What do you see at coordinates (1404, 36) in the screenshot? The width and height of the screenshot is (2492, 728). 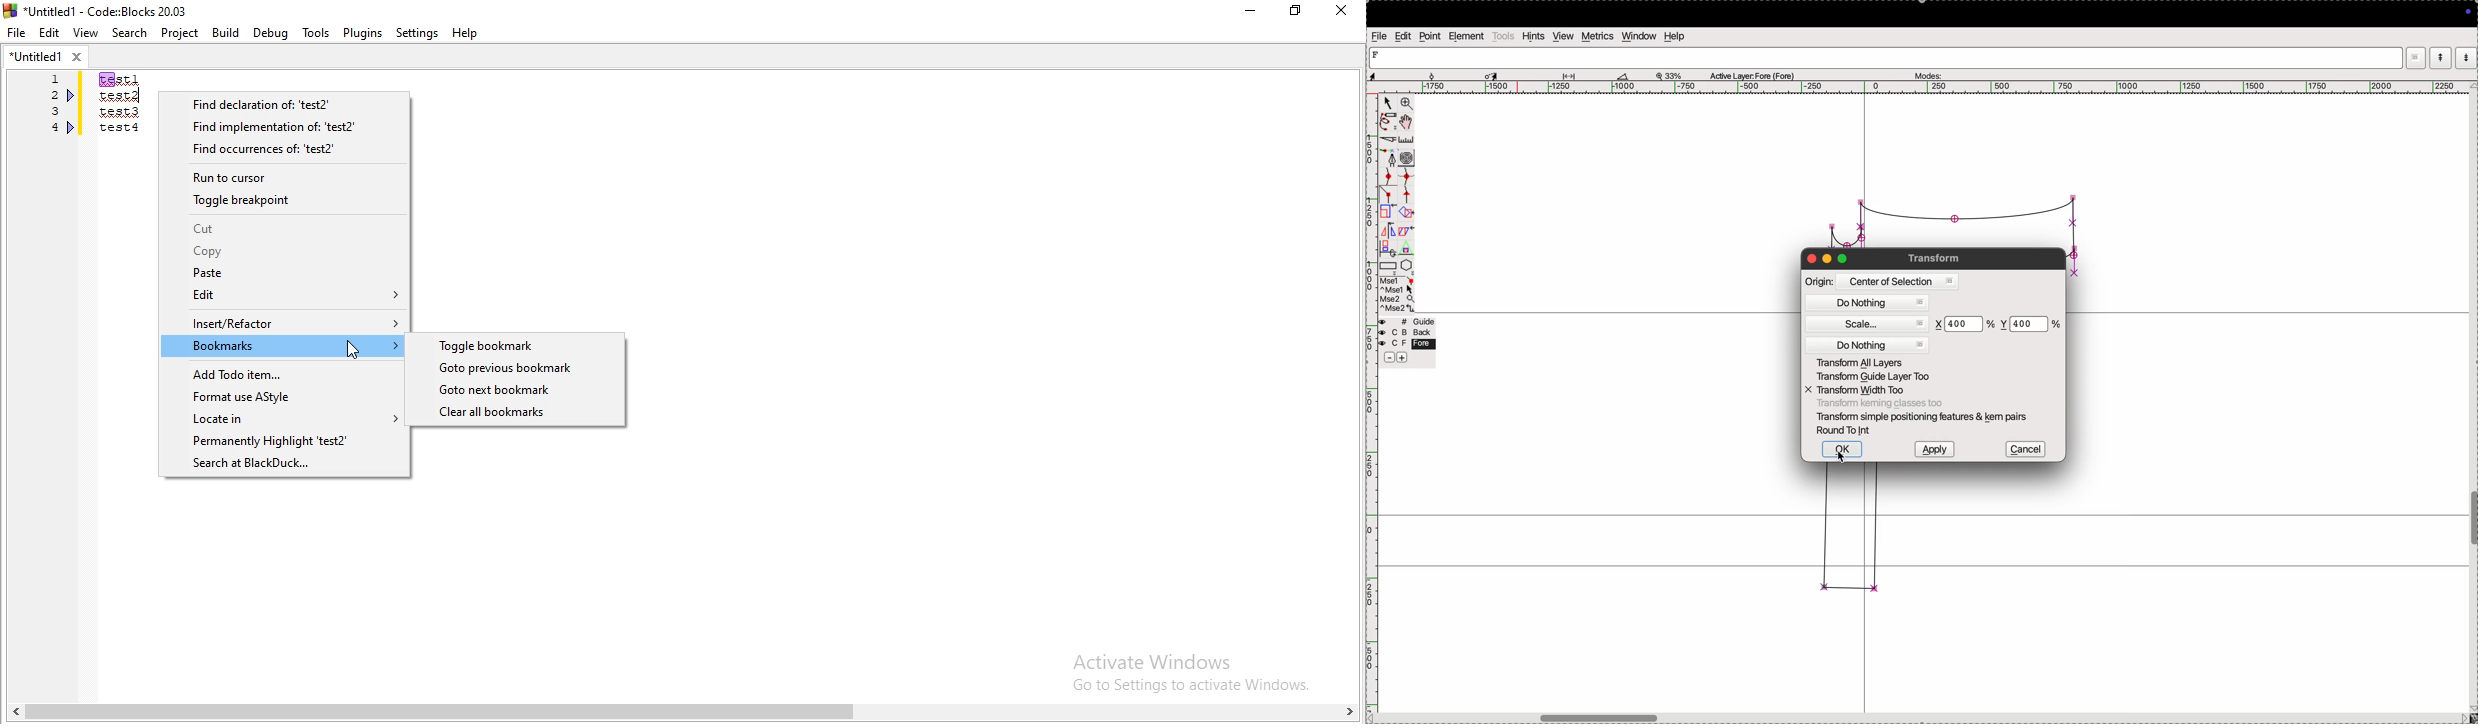 I see `edit` at bounding box center [1404, 36].